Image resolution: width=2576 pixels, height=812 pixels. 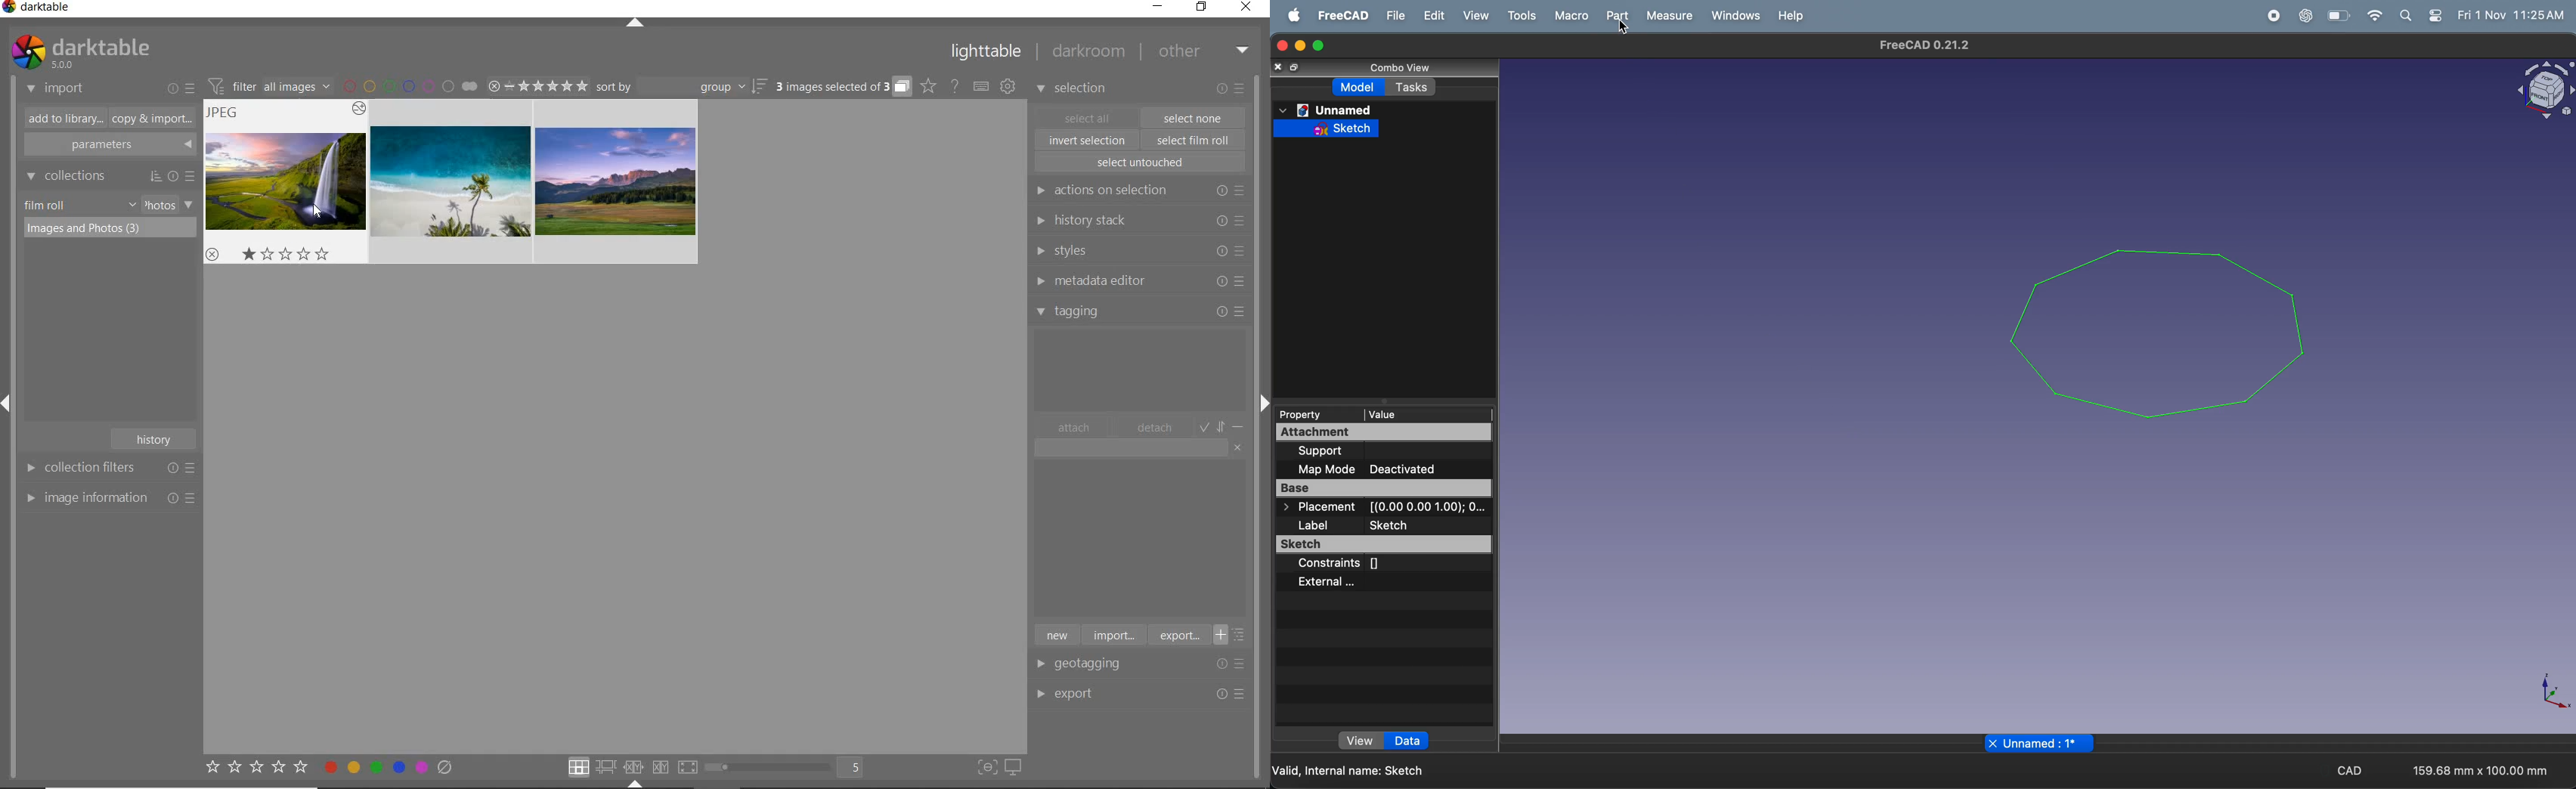 I want to click on expand/collapse, so click(x=636, y=25).